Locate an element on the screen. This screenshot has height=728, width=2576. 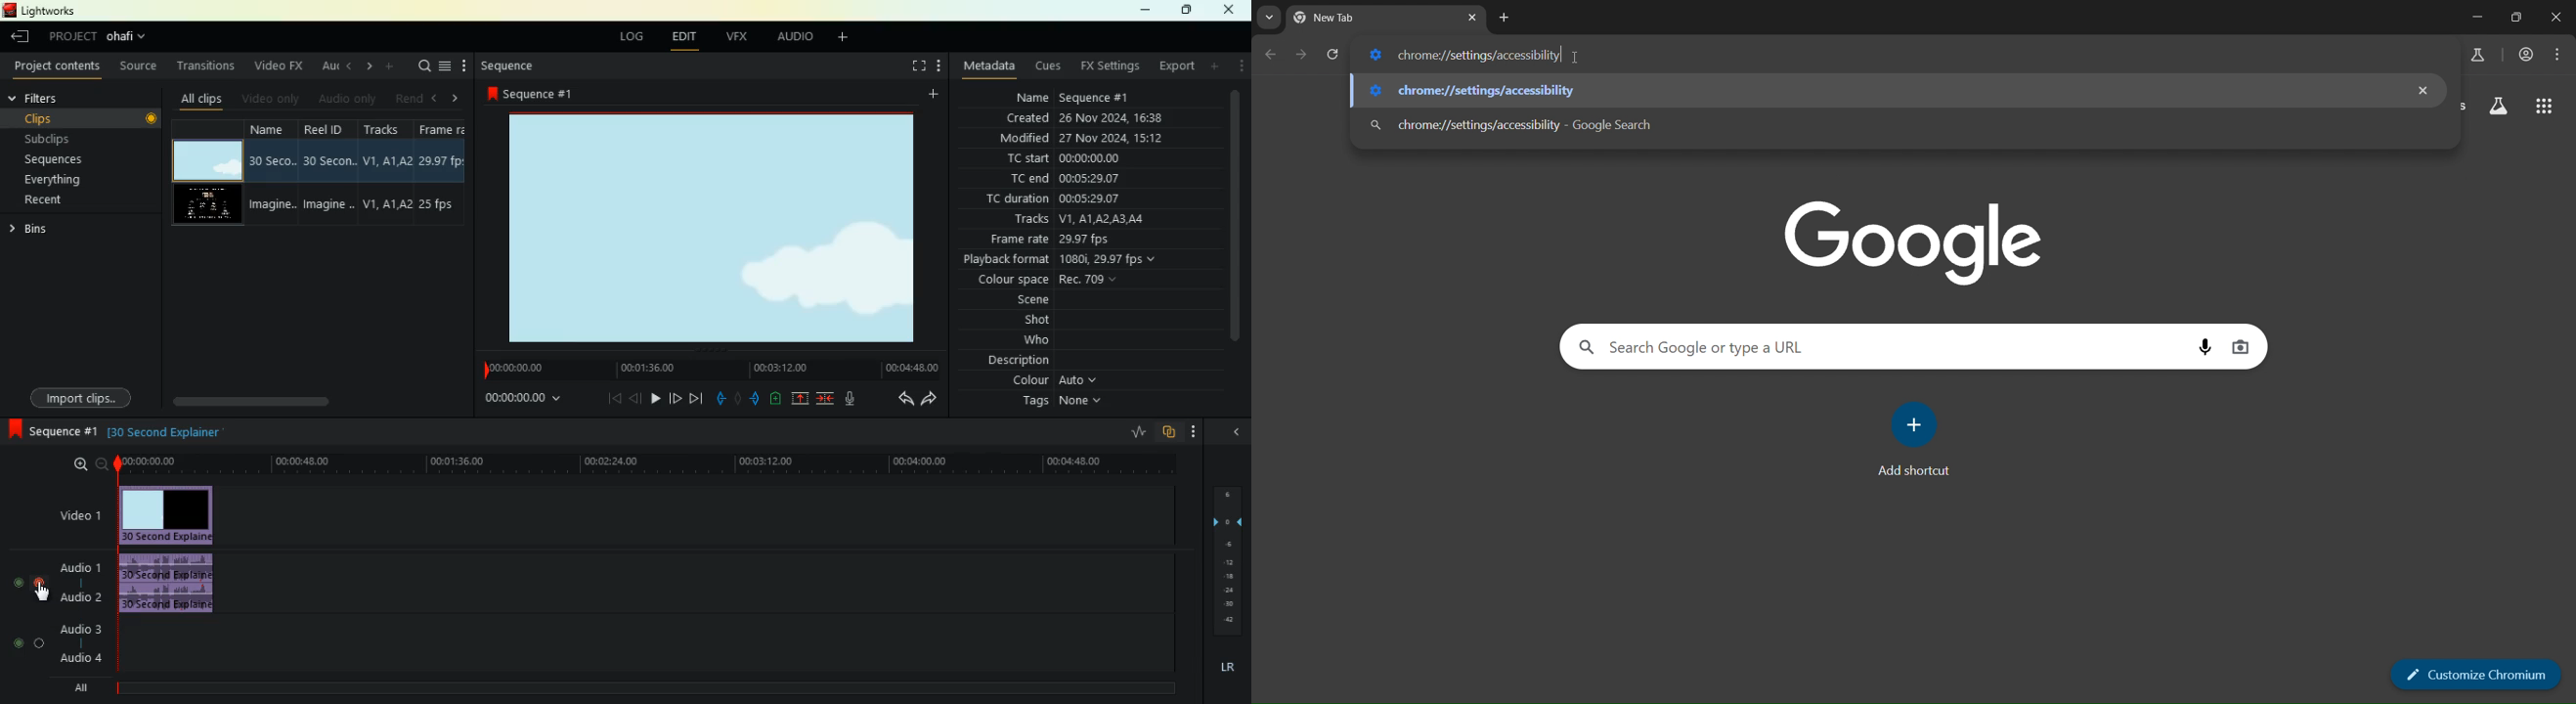
timeline is located at coordinates (643, 465).